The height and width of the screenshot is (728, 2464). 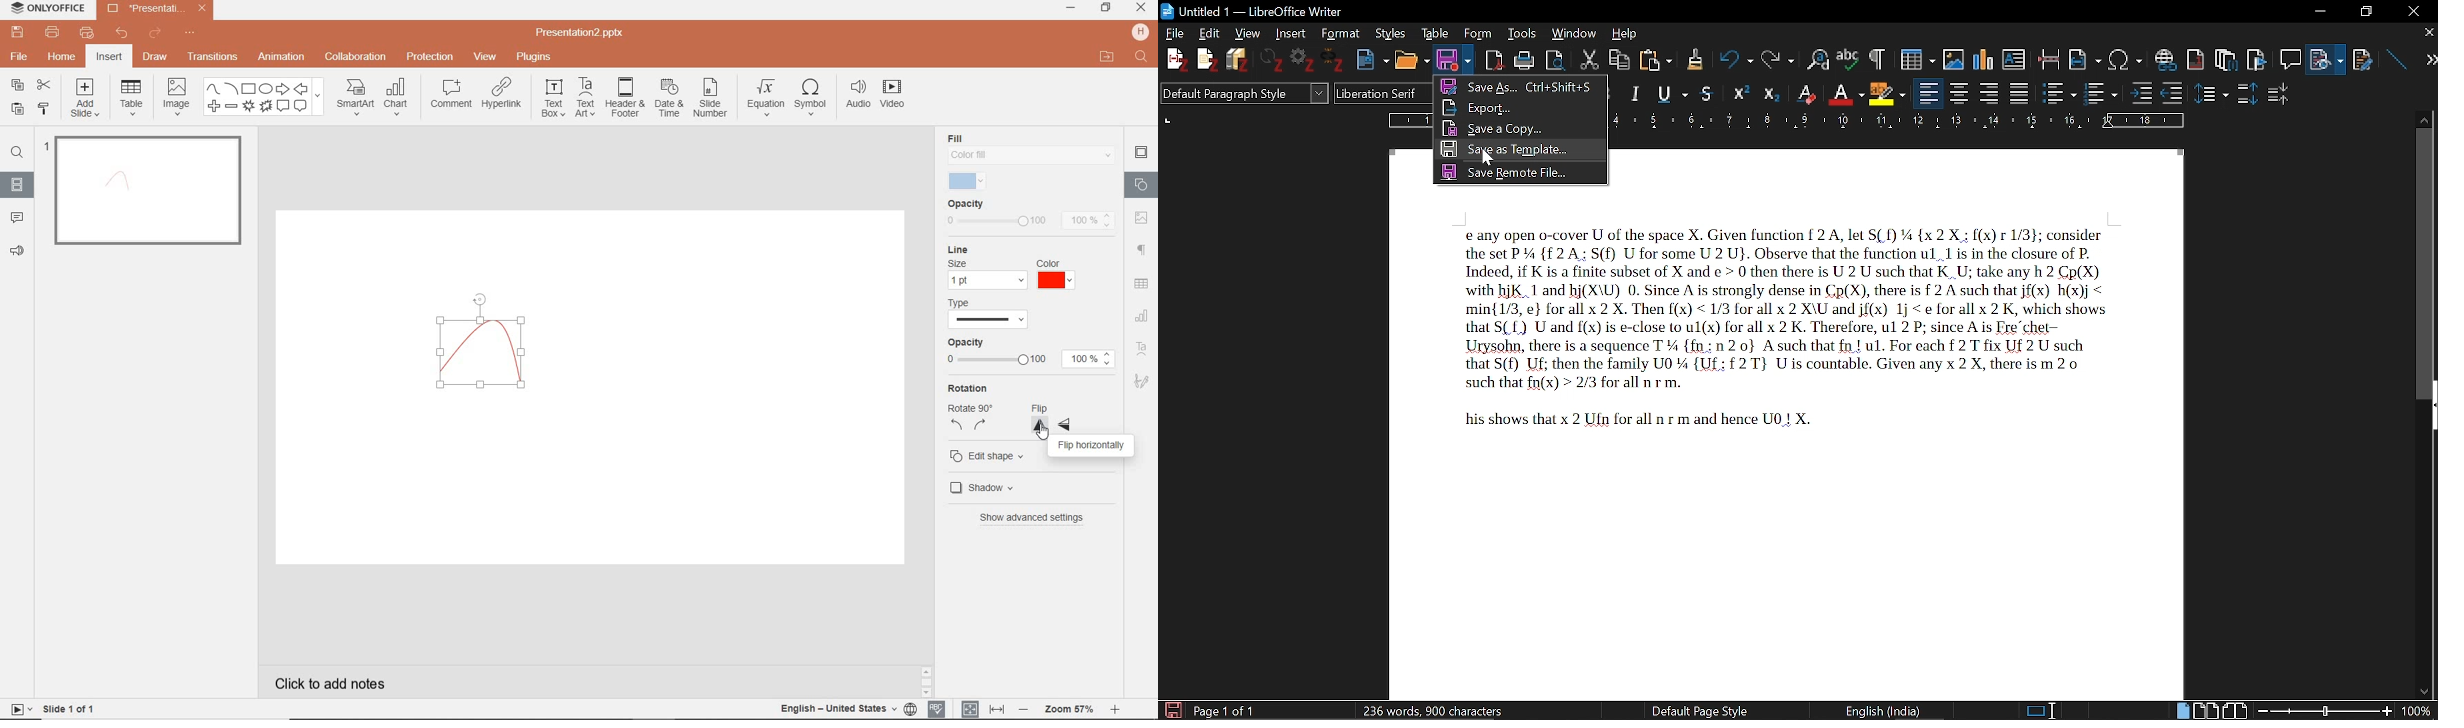 What do you see at coordinates (1488, 160) in the screenshot?
I see `cursor` at bounding box center [1488, 160].